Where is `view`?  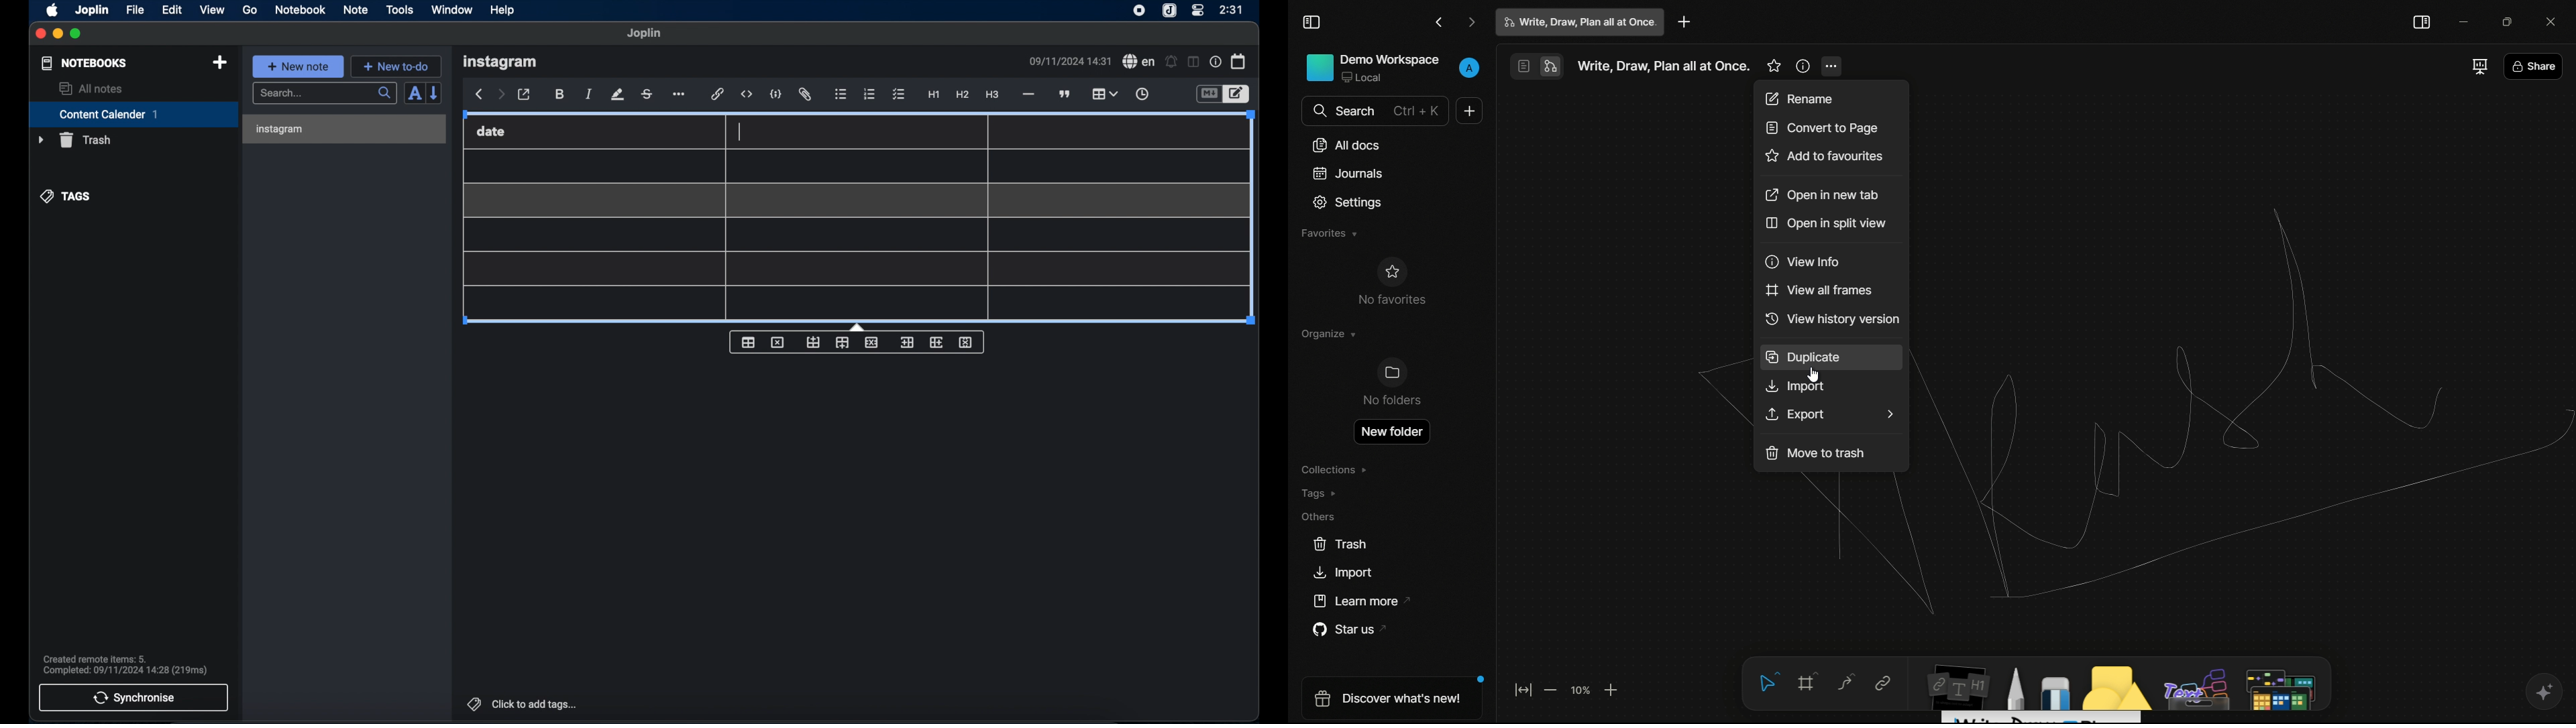 view is located at coordinates (213, 10).